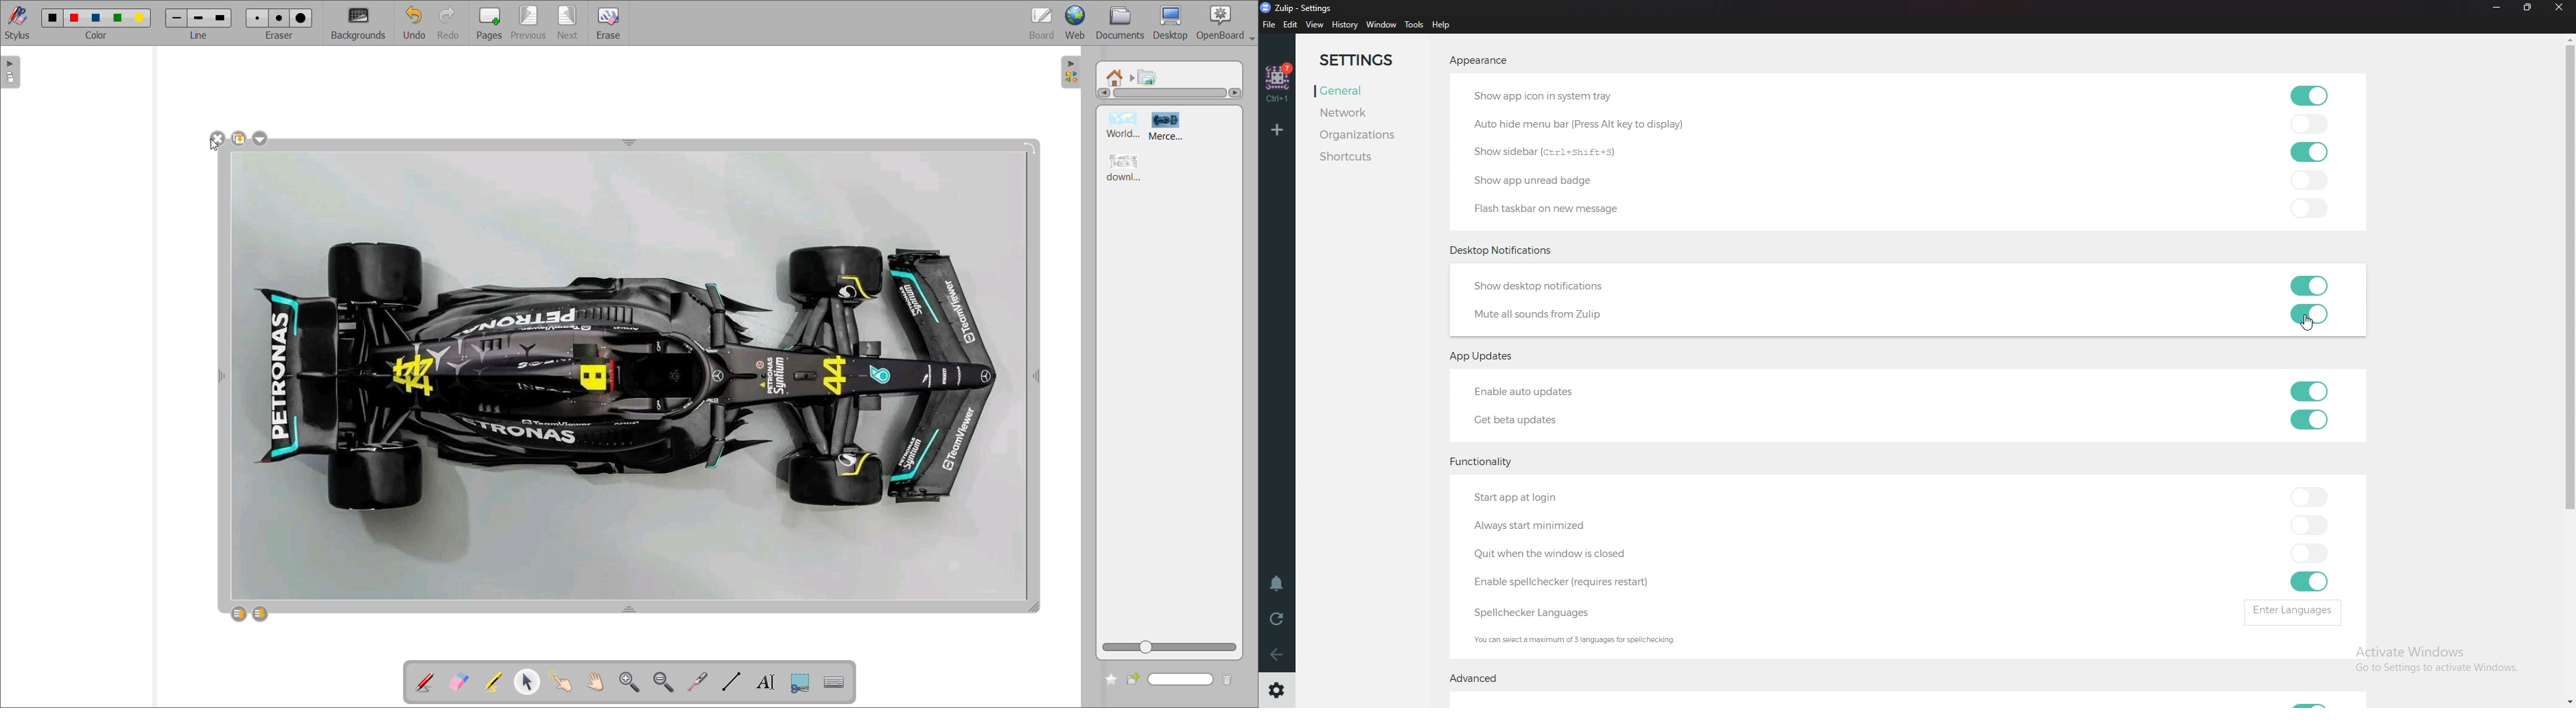 This screenshot has width=2576, height=728. What do you see at coordinates (1622, 641) in the screenshot?
I see `Info` at bounding box center [1622, 641].